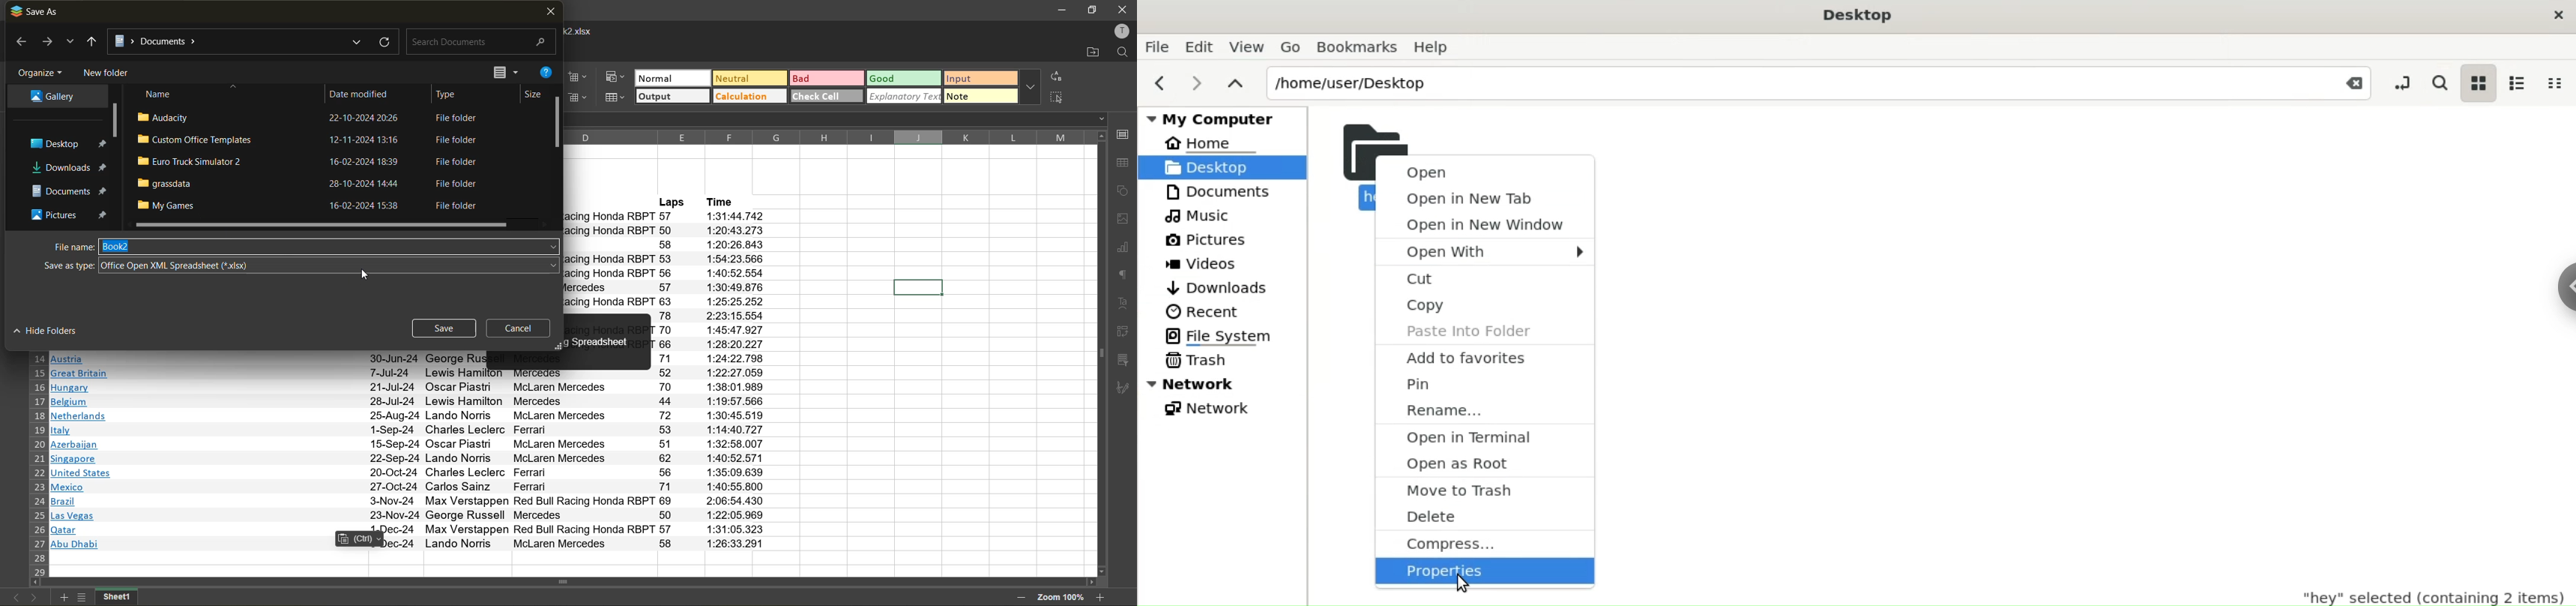 The width and height of the screenshot is (2576, 616). Describe the element at coordinates (617, 97) in the screenshot. I see `format as table` at that location.